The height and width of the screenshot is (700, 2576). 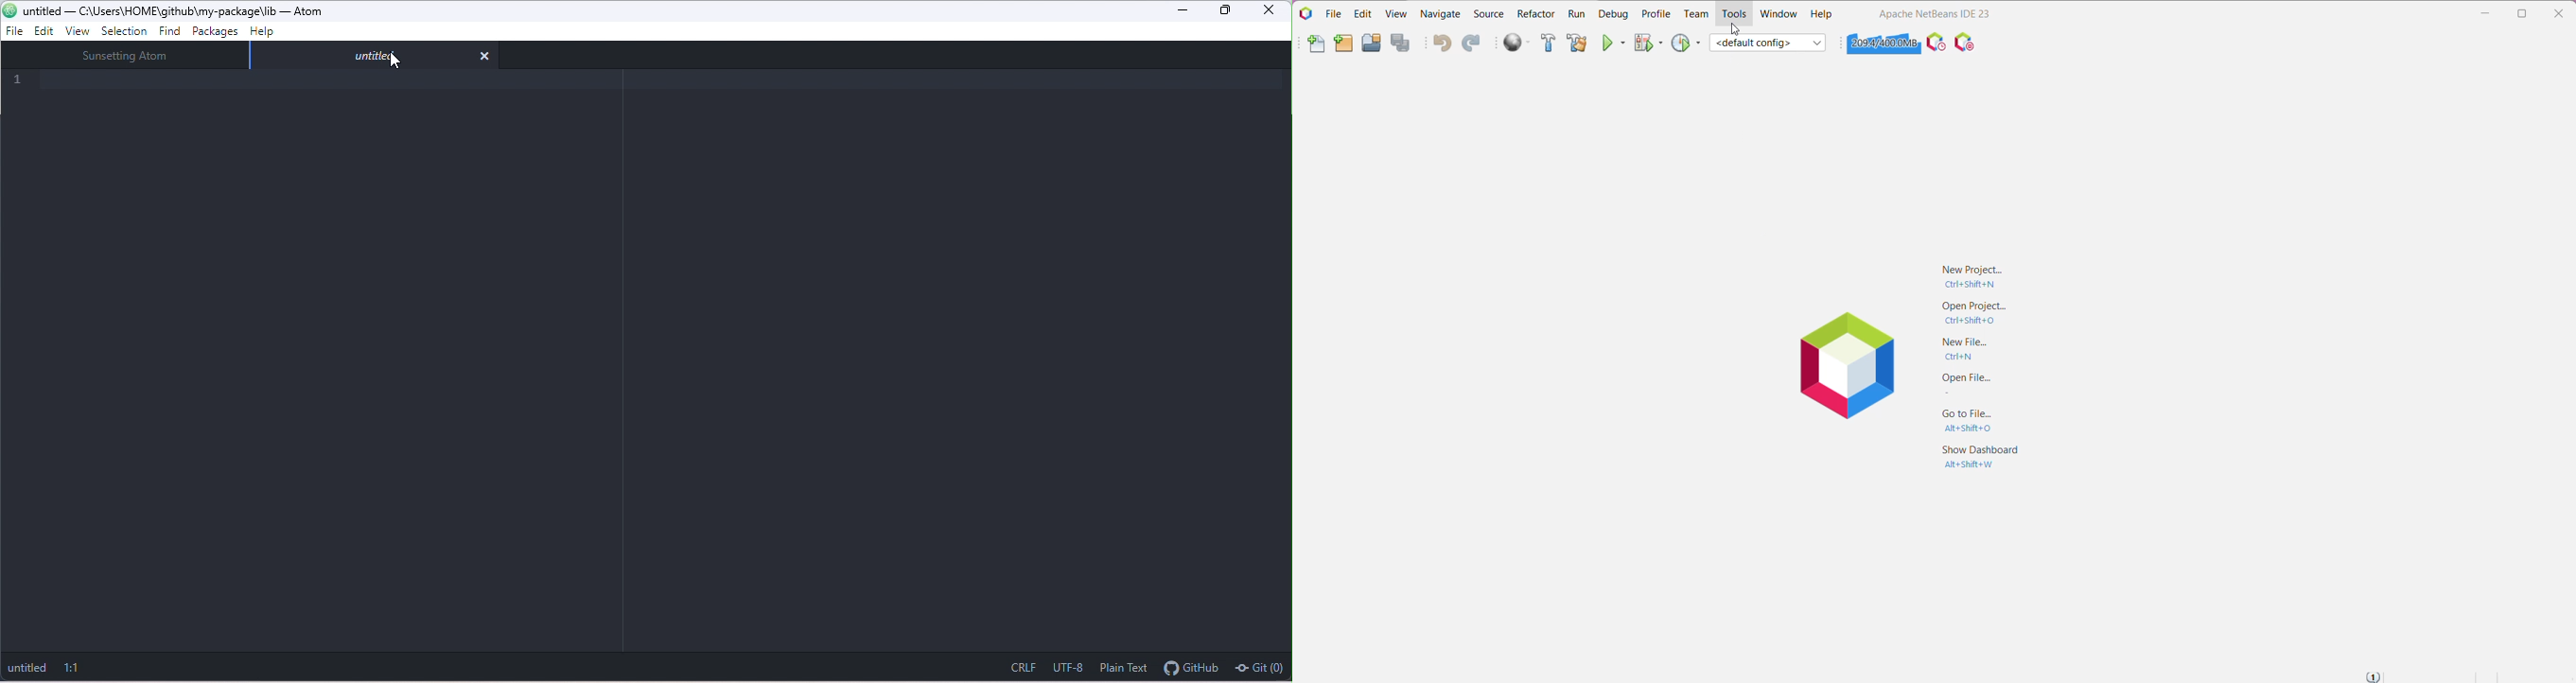 I want to click on Team, so click(x=1696, y=14).